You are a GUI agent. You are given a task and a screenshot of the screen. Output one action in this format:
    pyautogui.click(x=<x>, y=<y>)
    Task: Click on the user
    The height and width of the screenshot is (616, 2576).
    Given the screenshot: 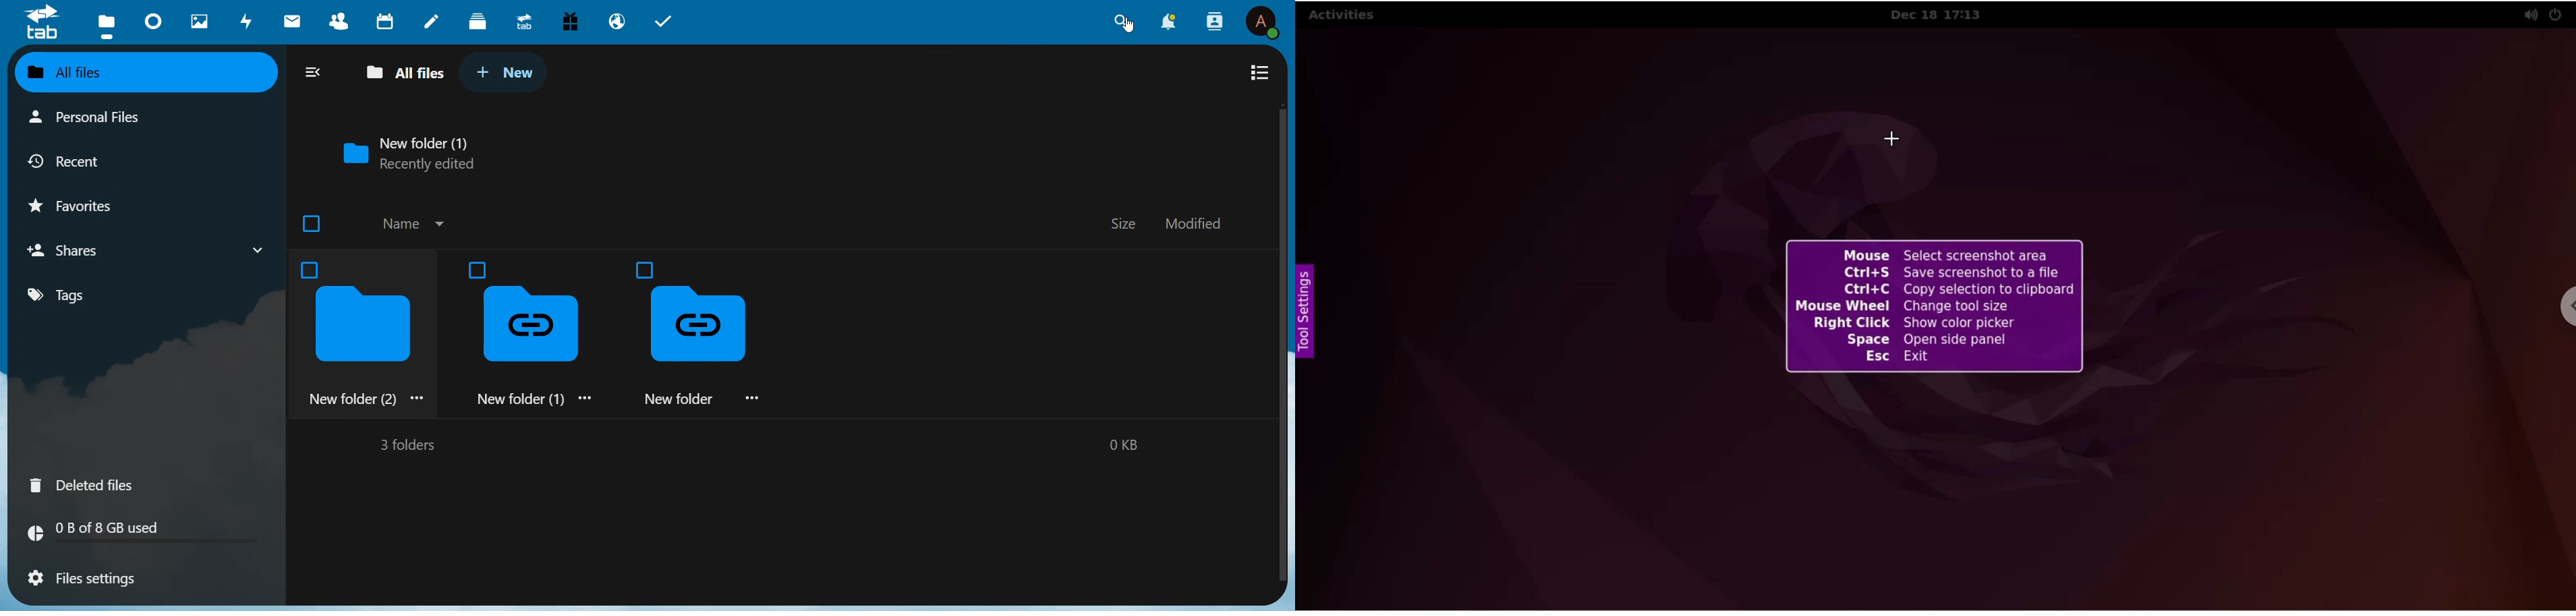 What is the action you would take?
    pyautogui.click(x=1266, y=24)
    